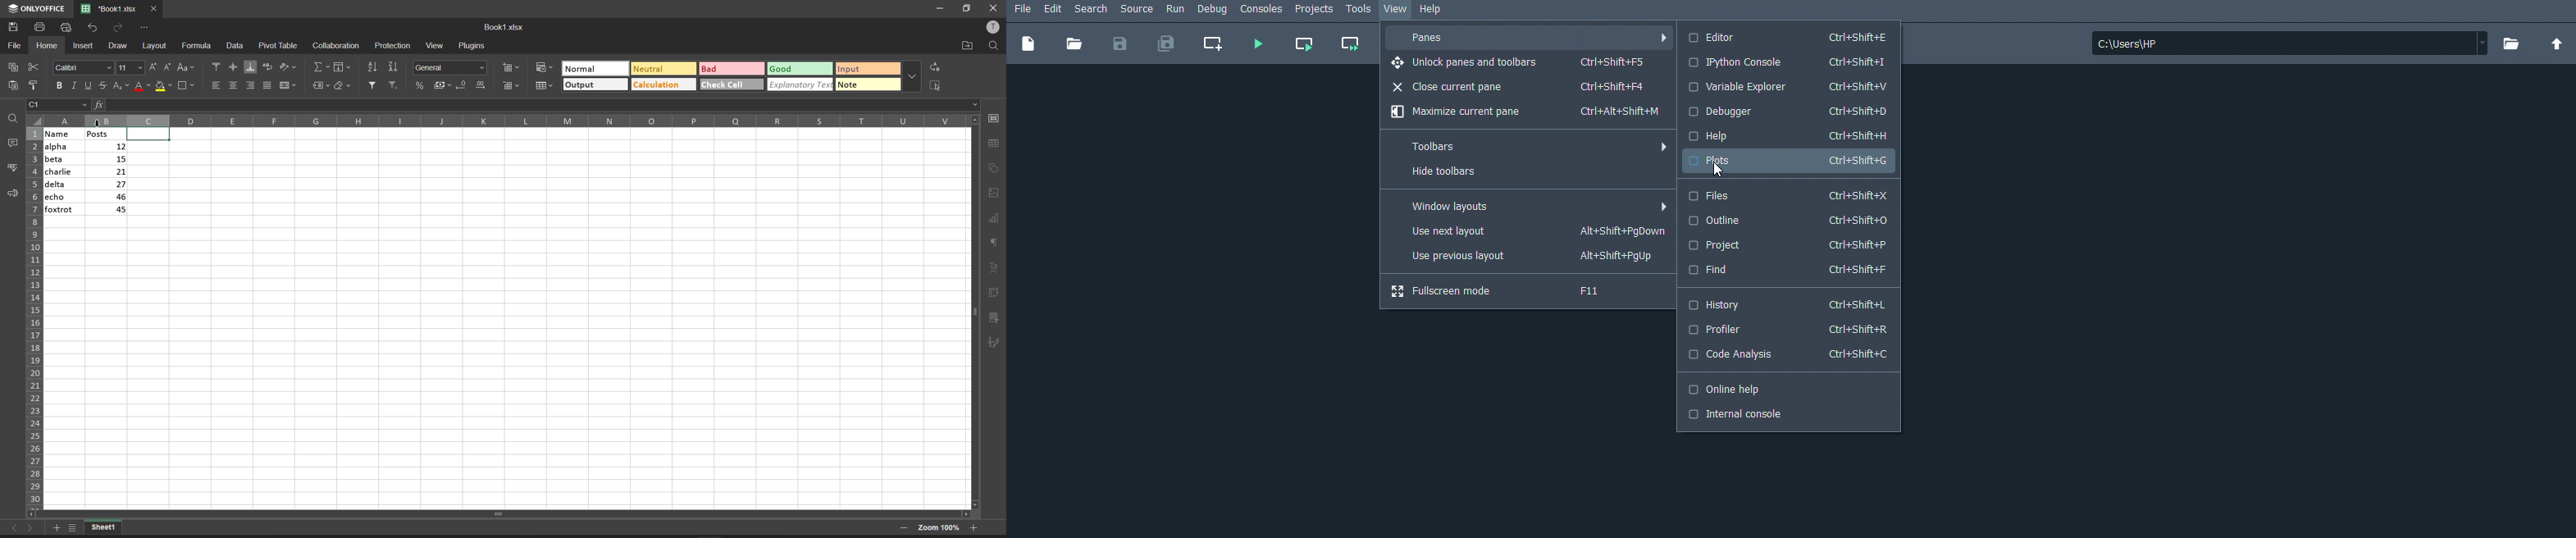 This screenshot has height=560, width=2576. Describe the element at coordinates (1138, 10) in the screenshot. I see `Source` at that location.